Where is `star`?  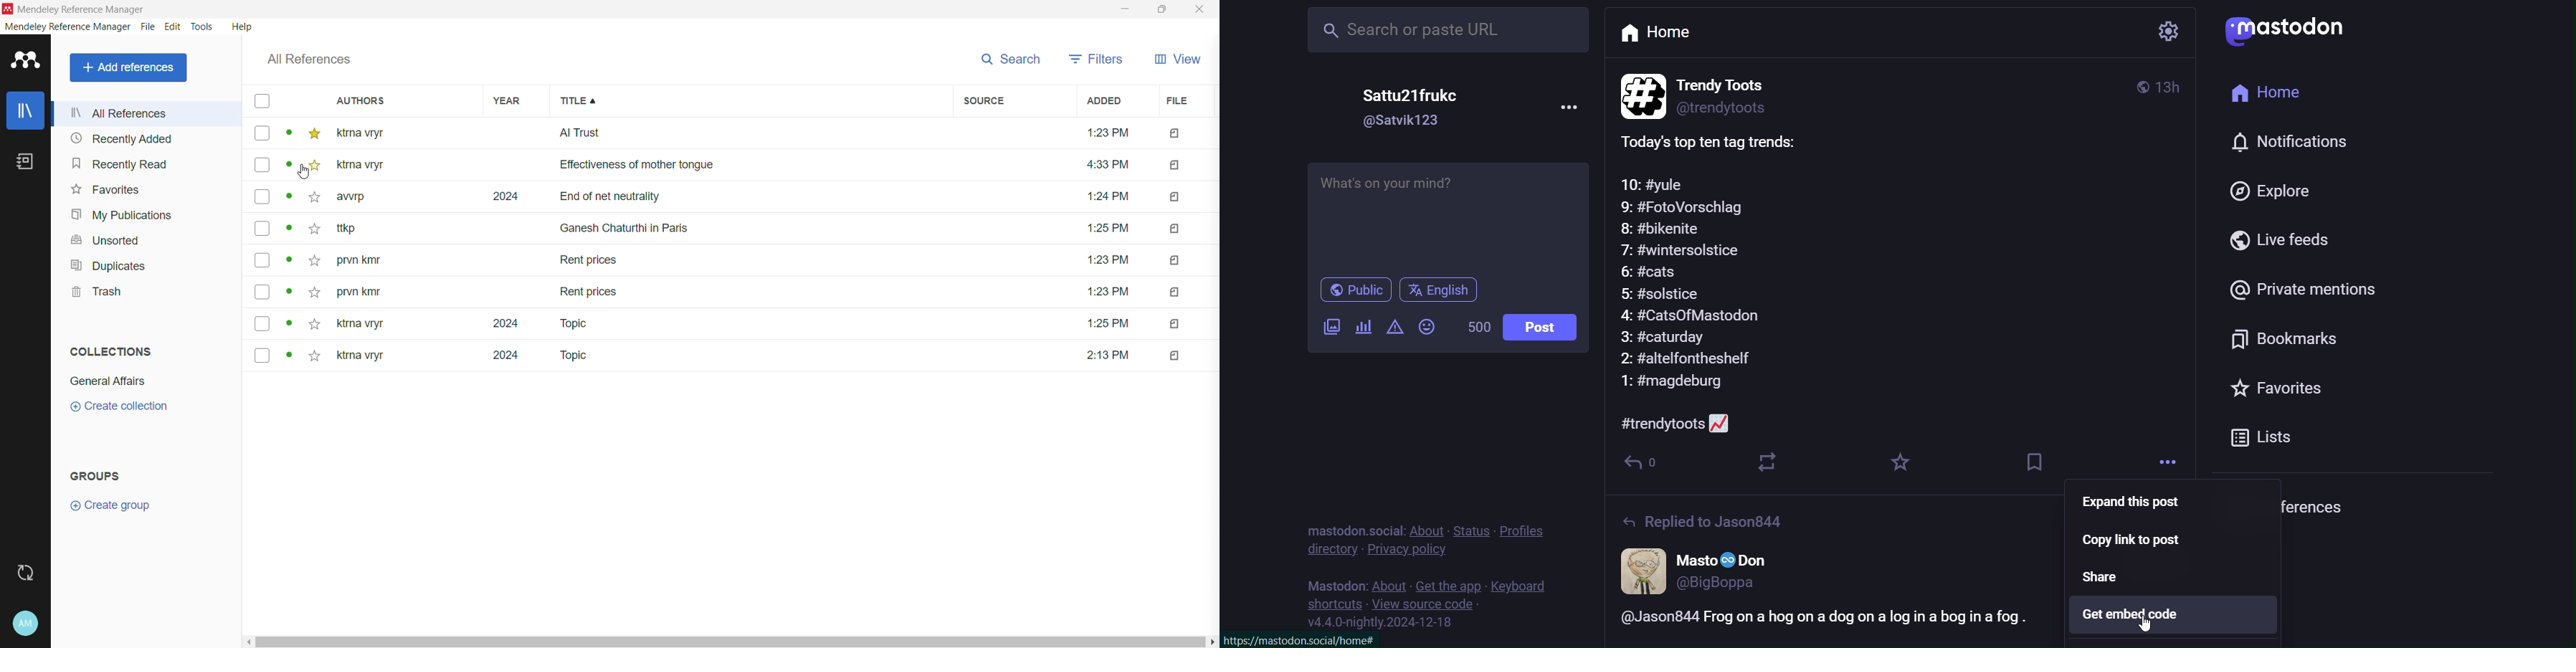
star is located at coordinates (311, 168).